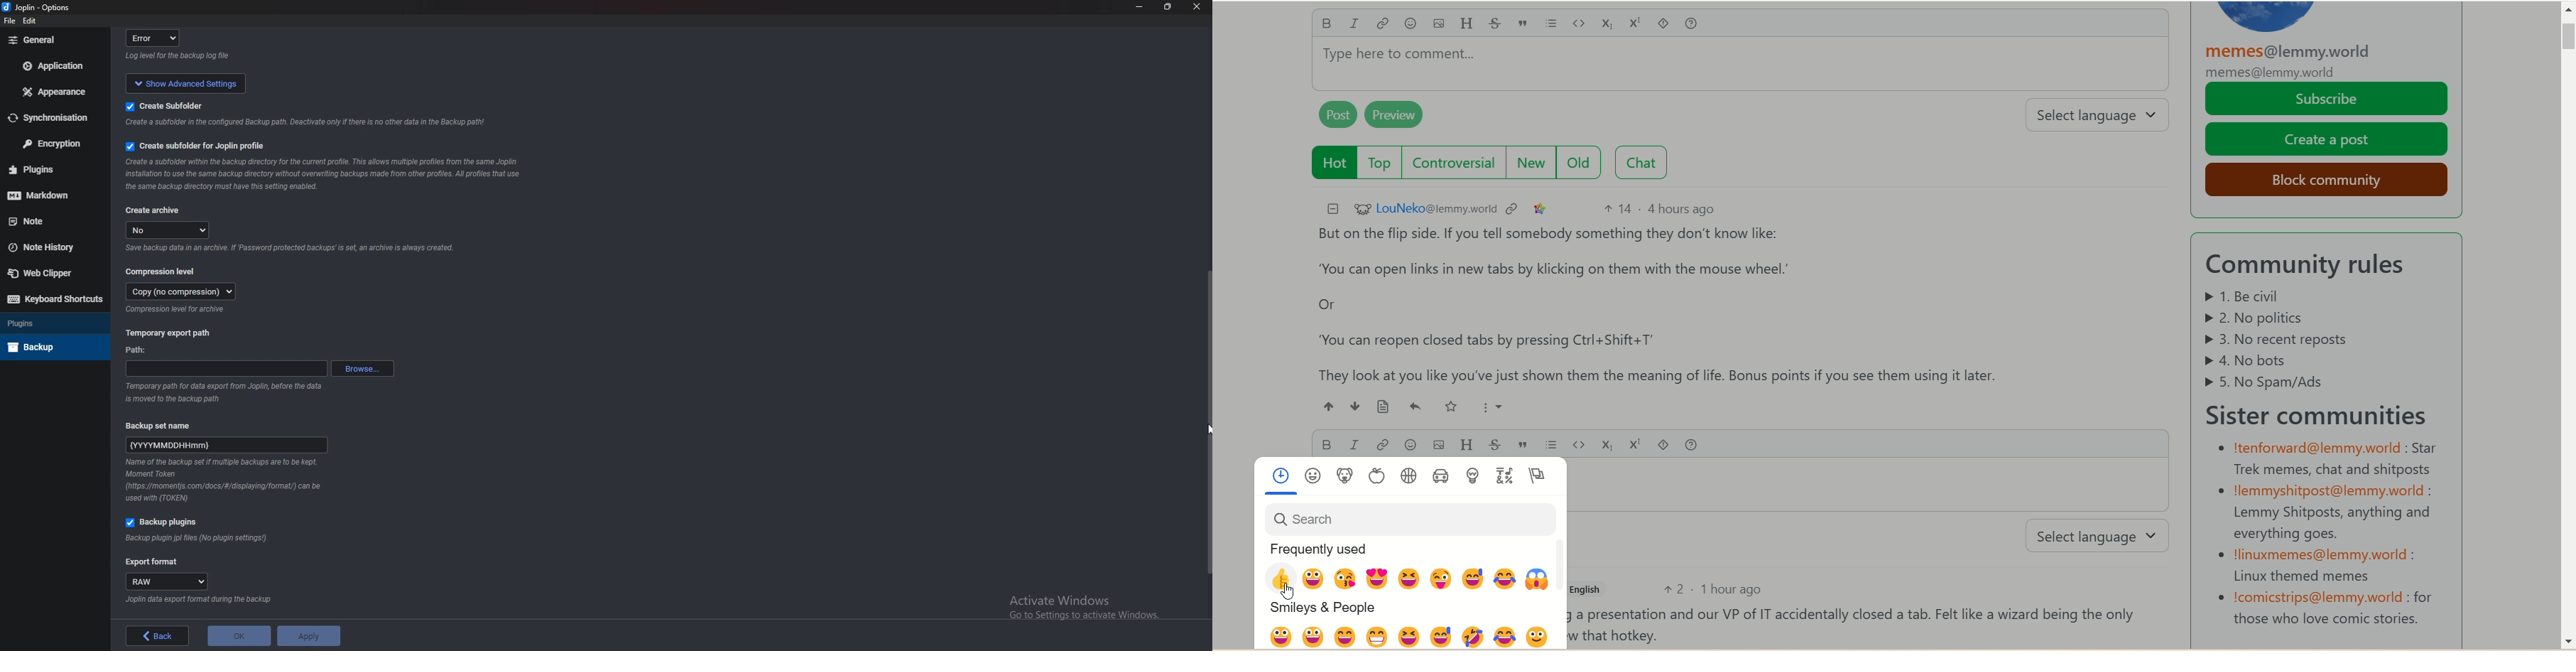 The height and width of the screenshot is (672, 2576). What do you see at coordinates (1407, 445) in the screenshot?
I see `emoji` at bounding box center [1407, 445].